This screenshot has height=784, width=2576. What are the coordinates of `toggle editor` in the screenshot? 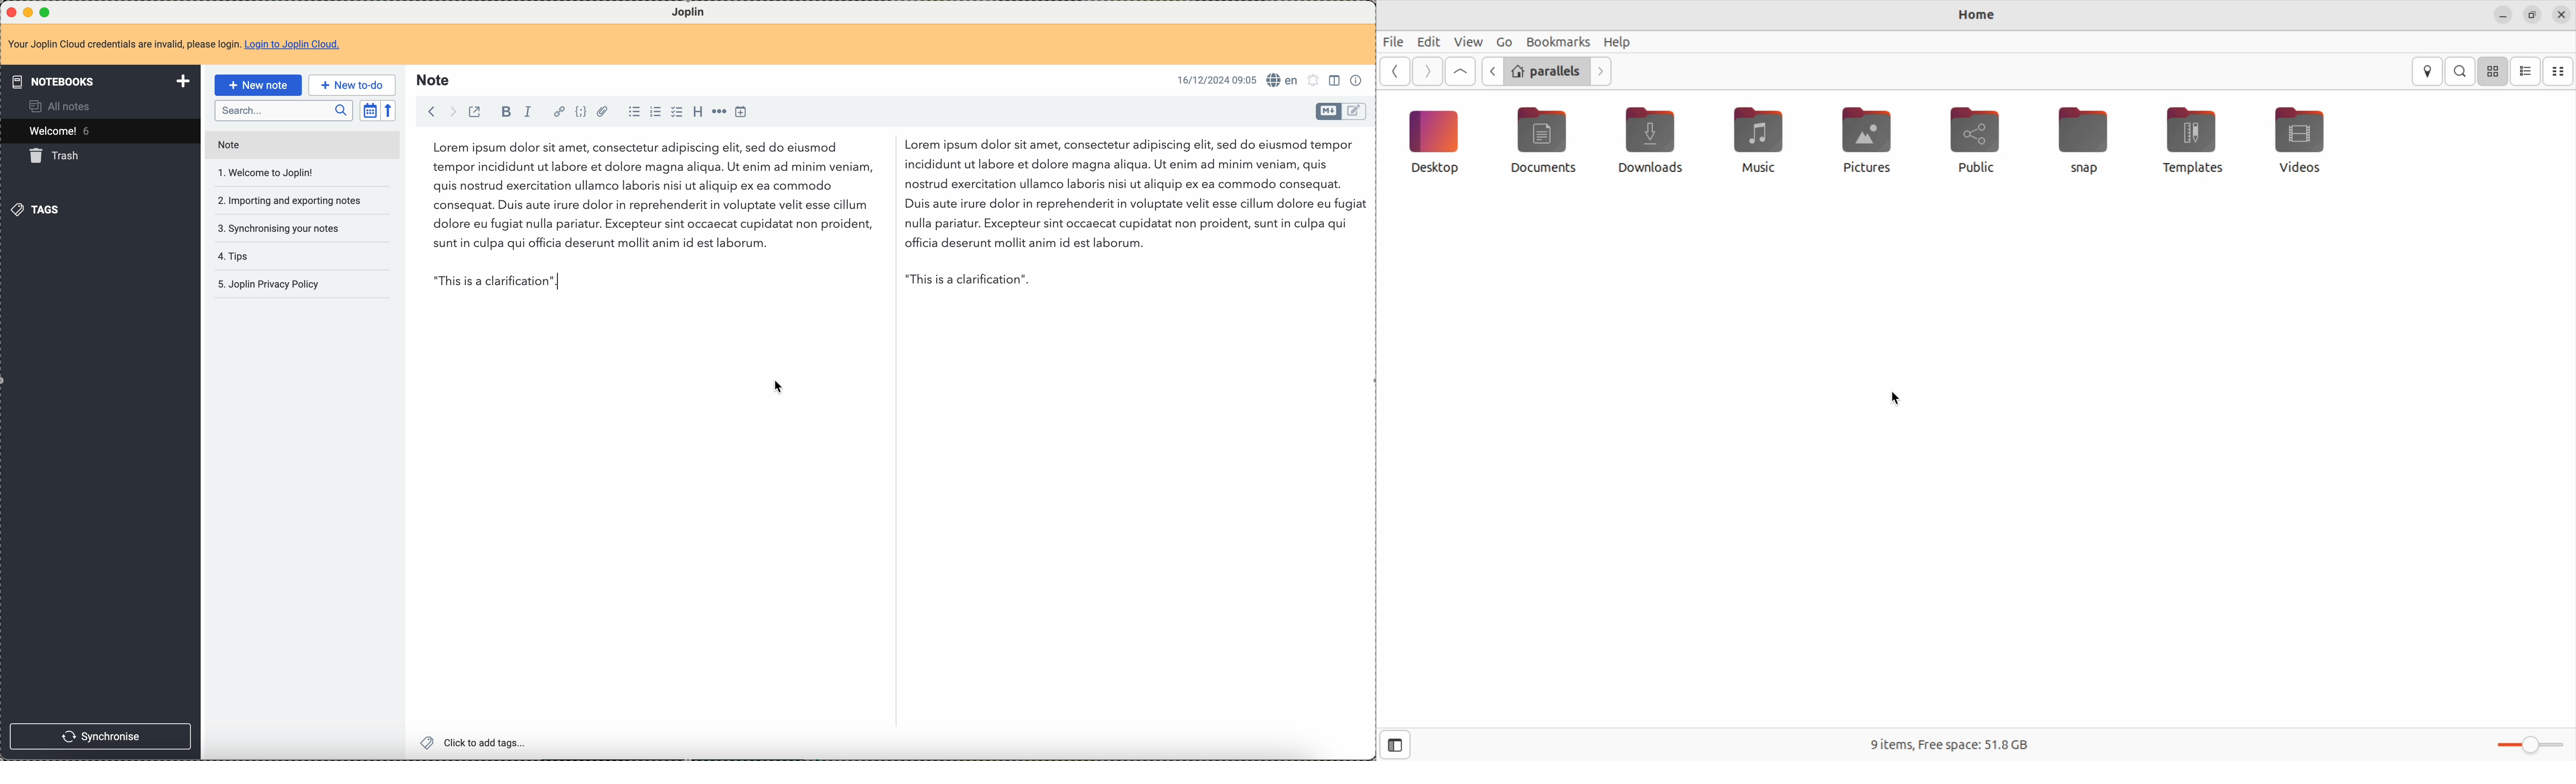 It's located at (1328, 111).